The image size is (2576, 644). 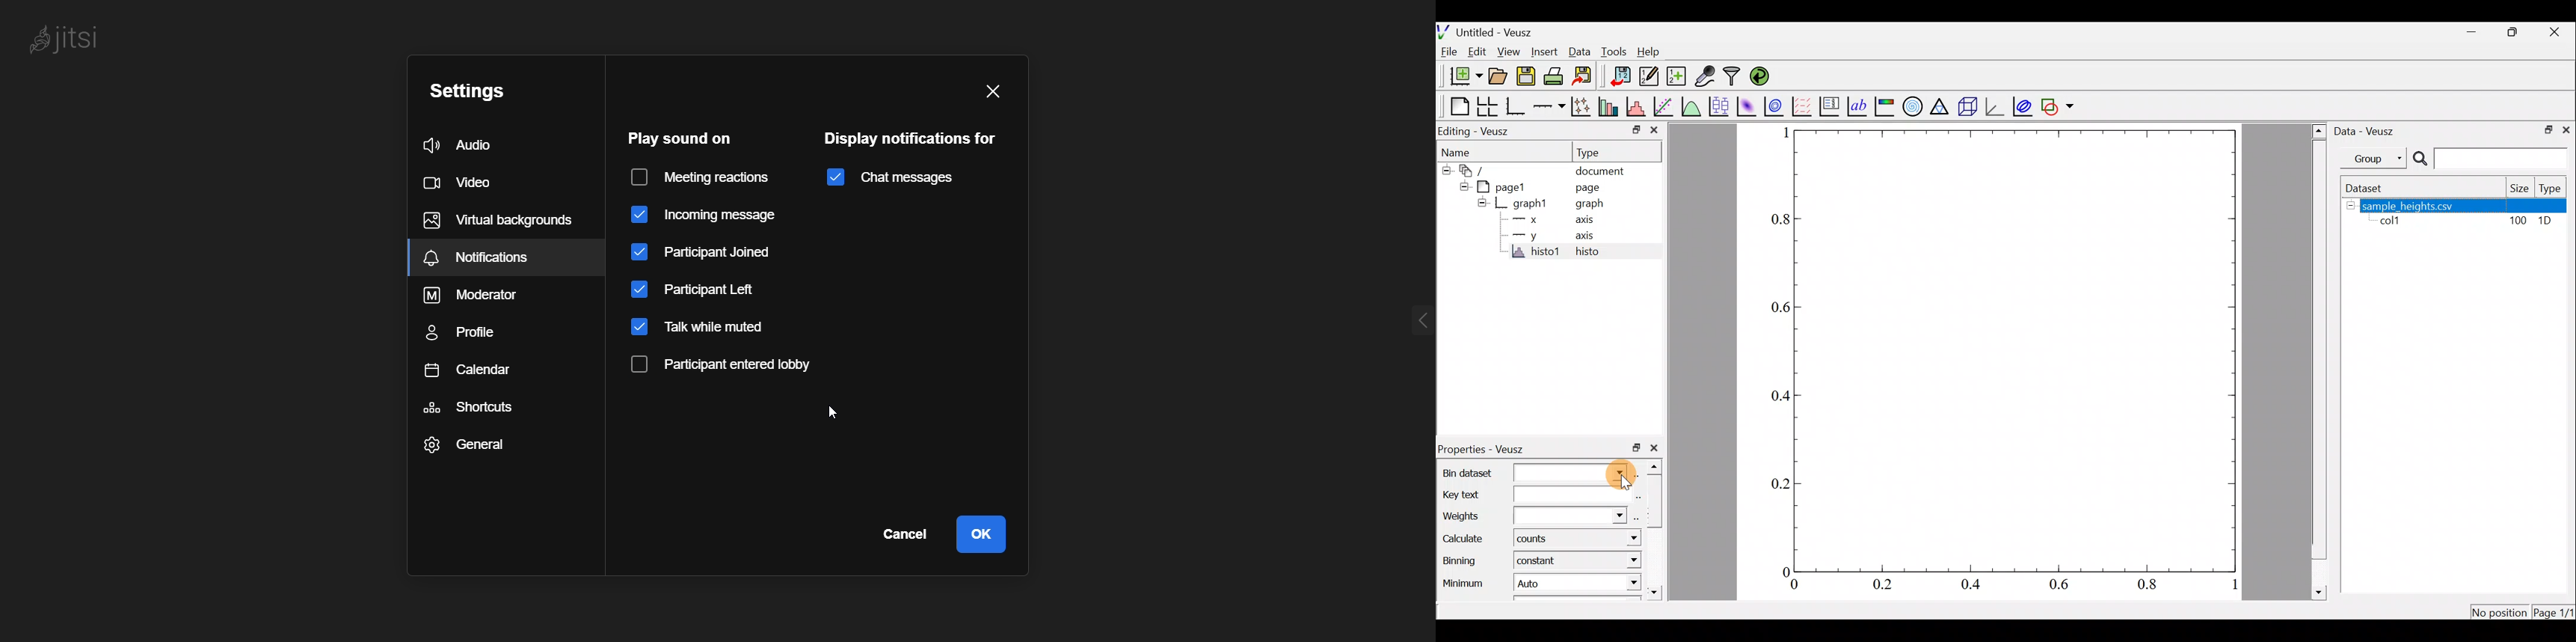 I want to click on chat messages, so click(x=888, y=177).